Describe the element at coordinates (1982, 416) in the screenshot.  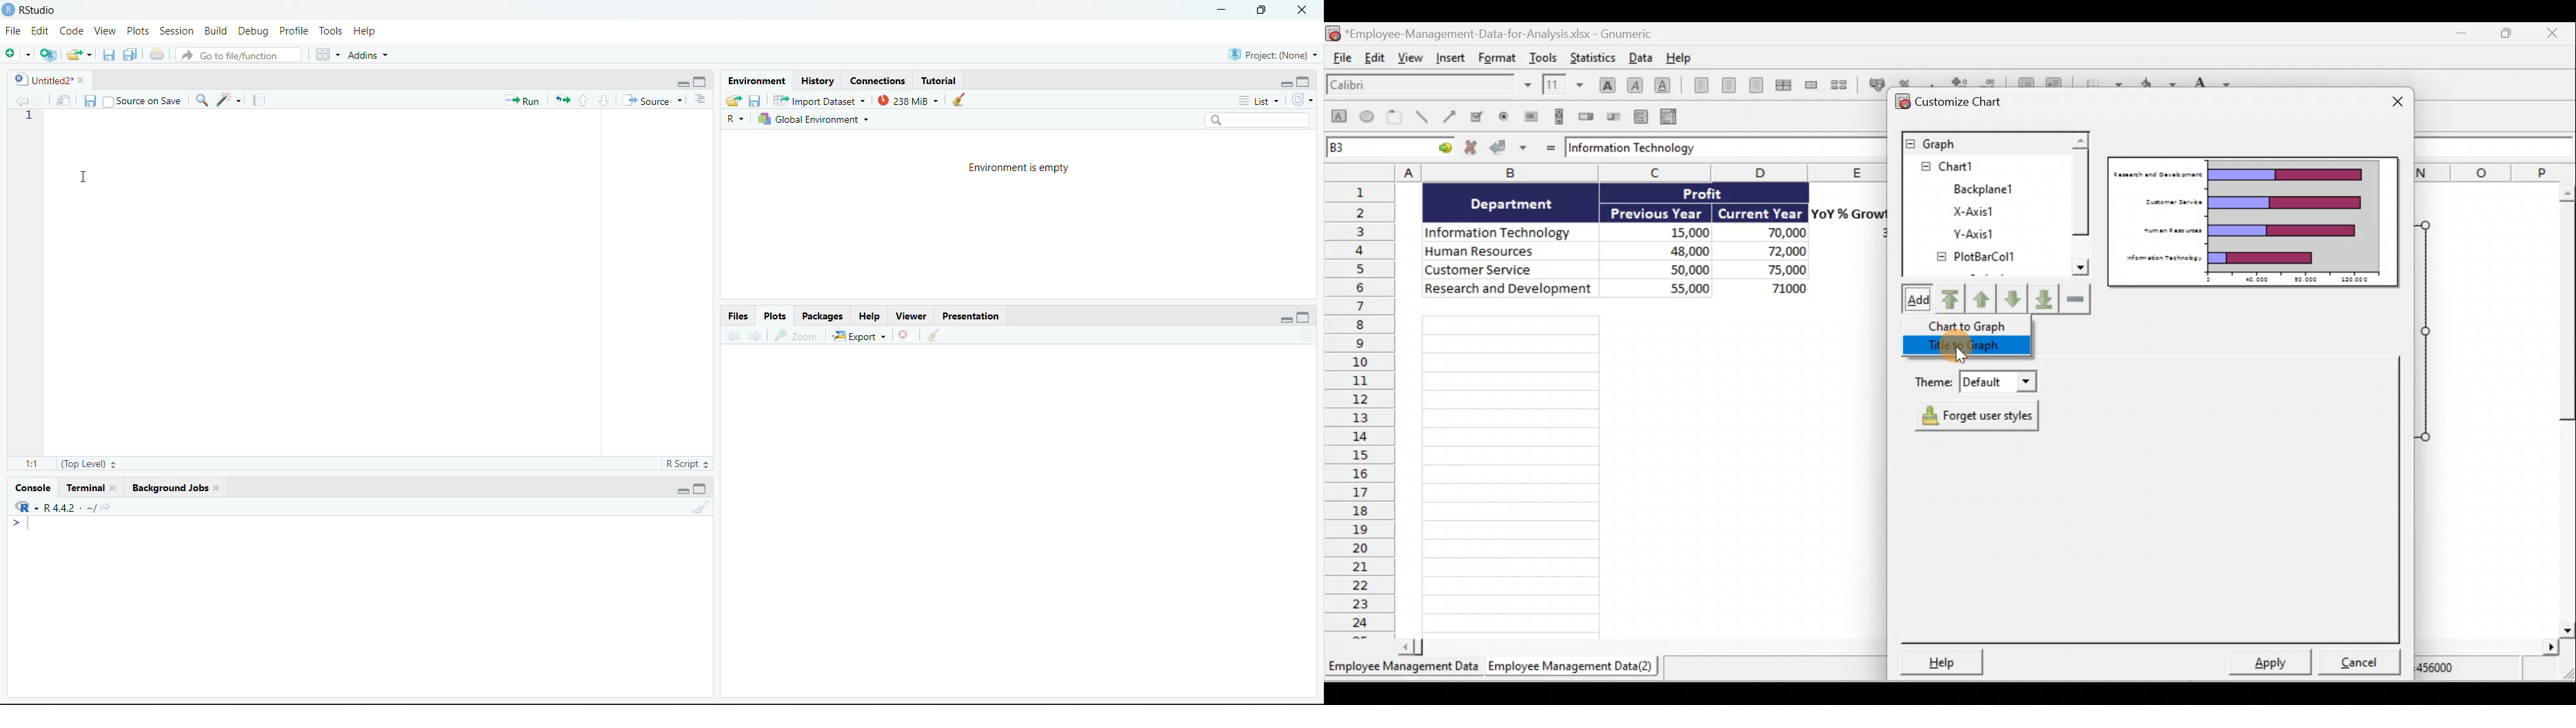
I see `Forget user styles` at that location.